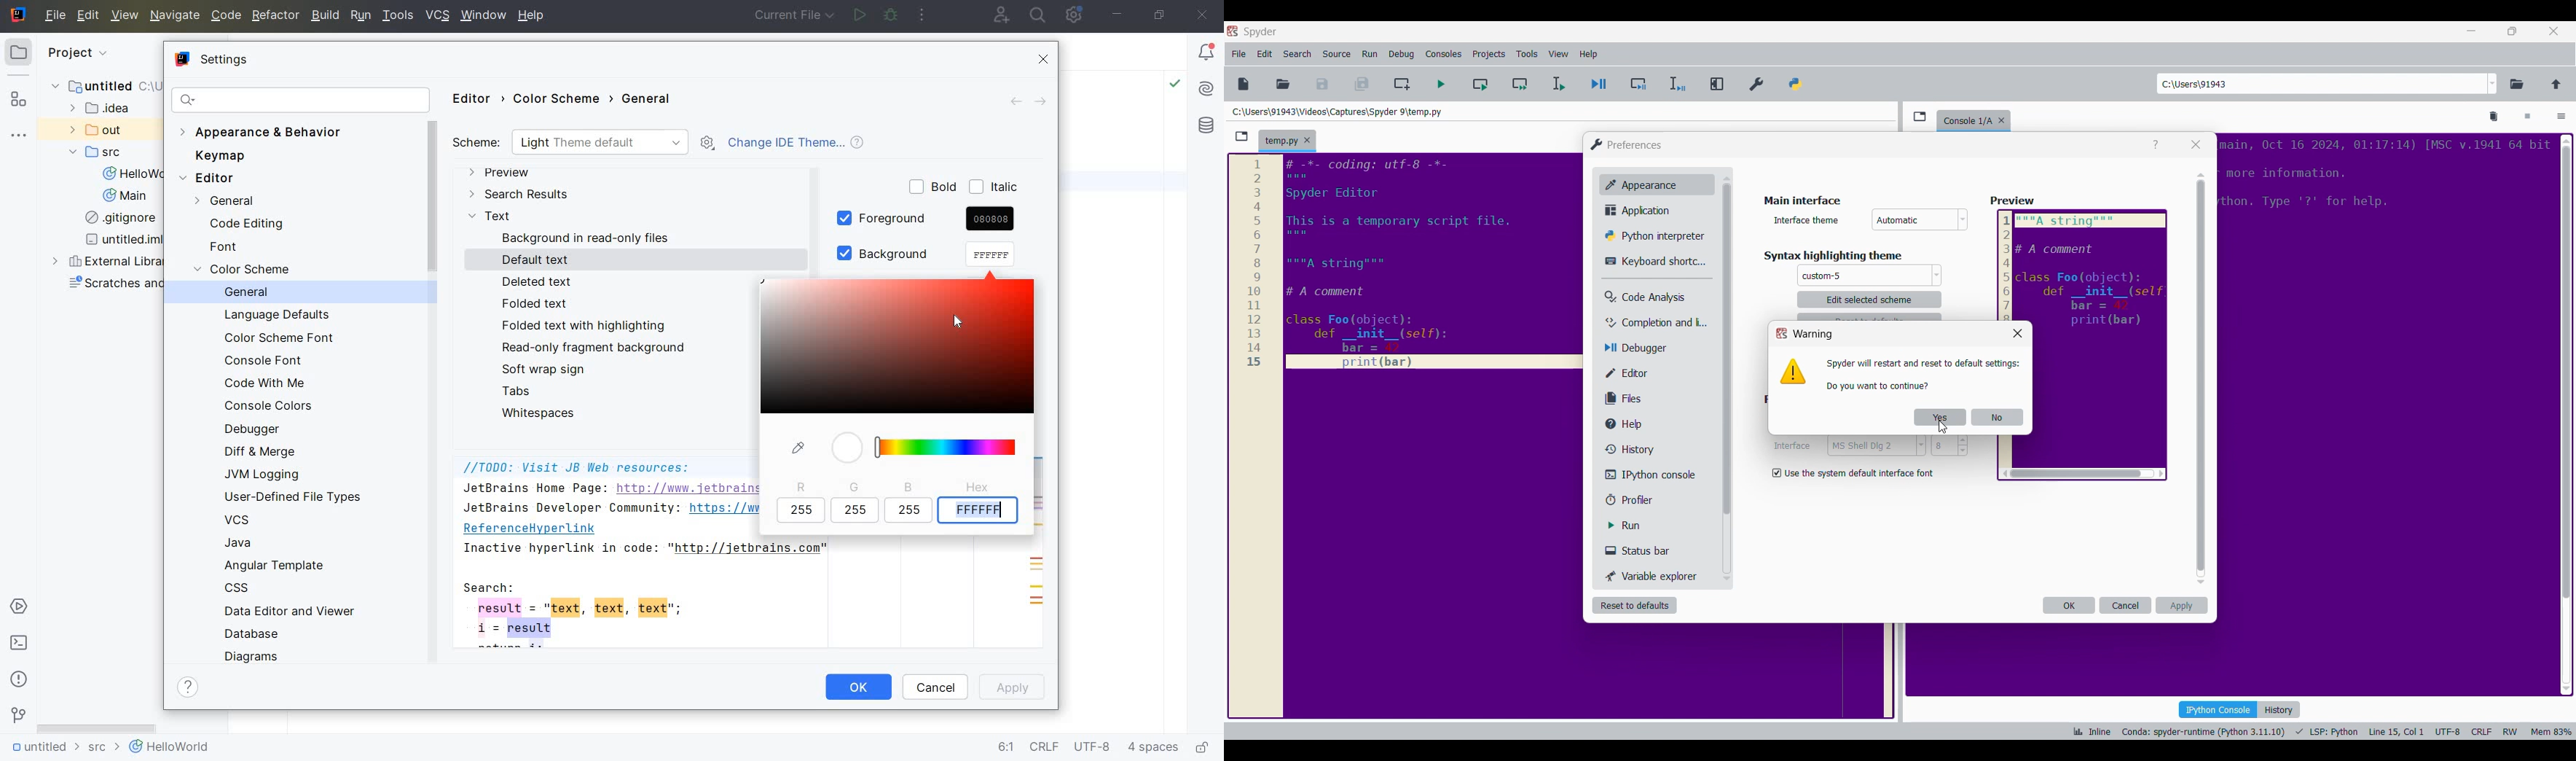 The image size is (2576, 784). Describe the element at coordinates (1362, 84) in the screenshot. I see `Save everything` at that location.